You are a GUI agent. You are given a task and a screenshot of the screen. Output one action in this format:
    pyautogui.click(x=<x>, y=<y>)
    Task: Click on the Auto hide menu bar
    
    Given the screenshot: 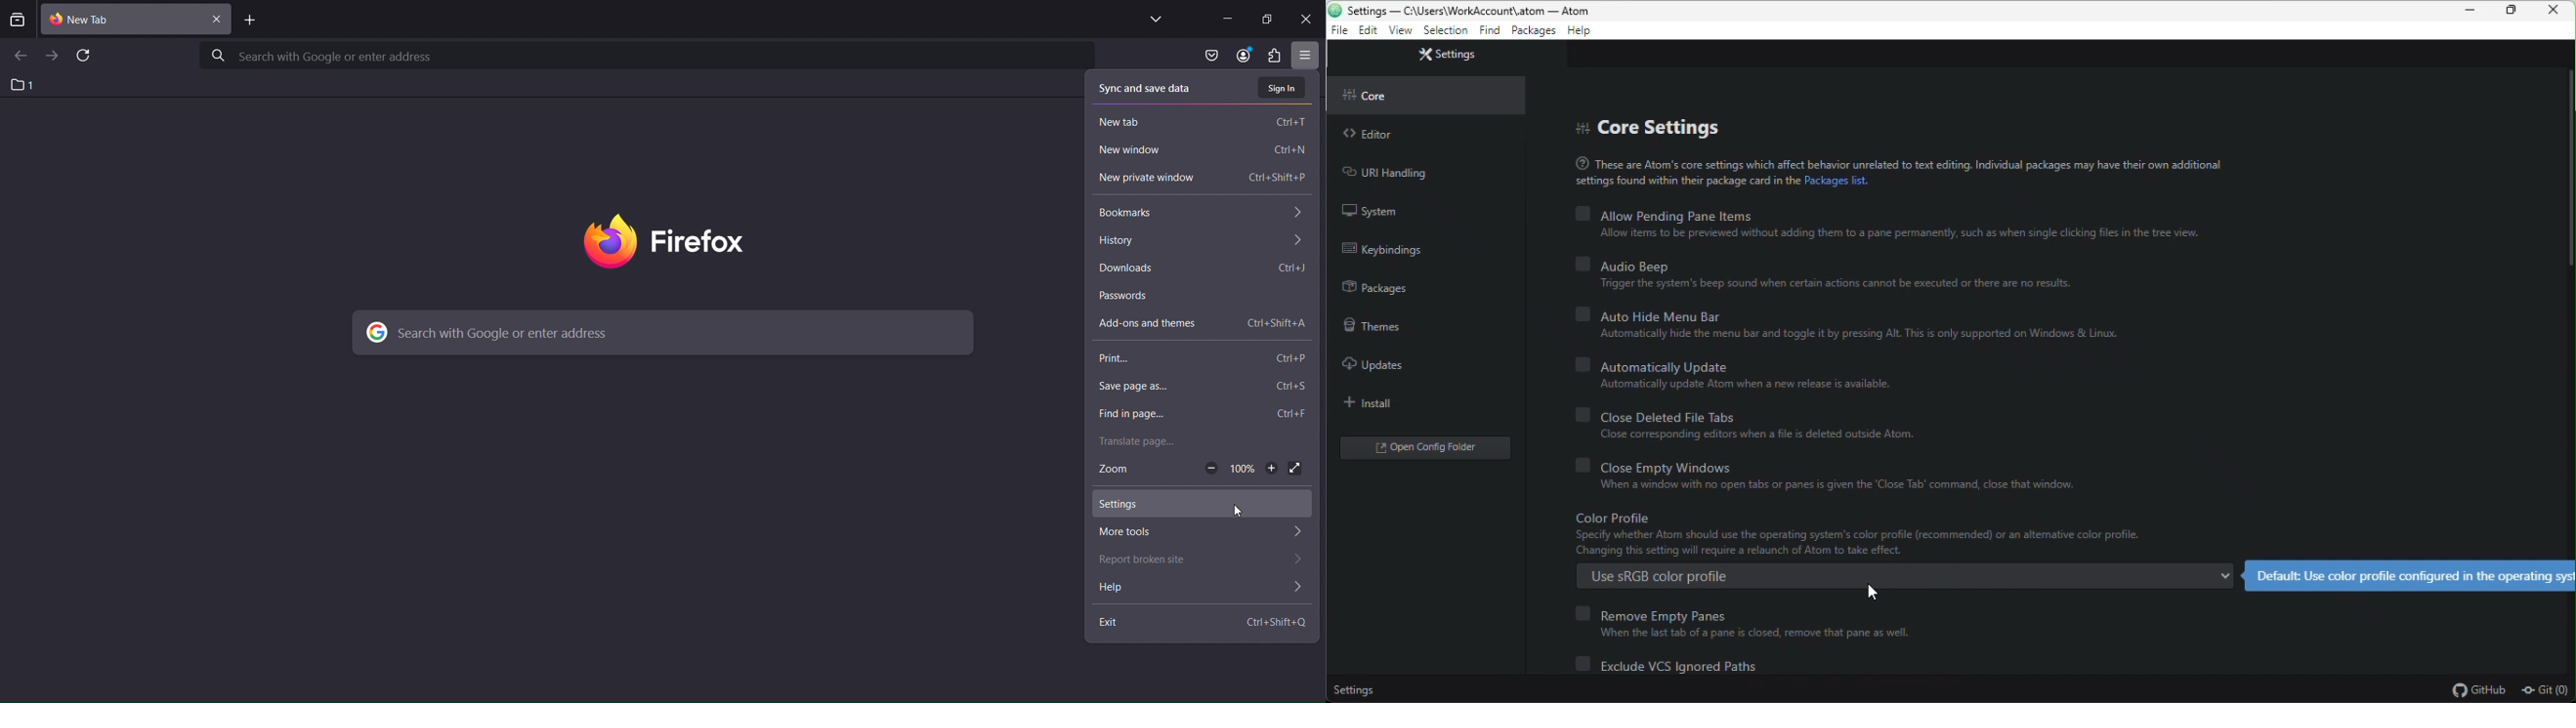 What is the action you would take?
    pyautogui.click(x=1856, y=325)
    